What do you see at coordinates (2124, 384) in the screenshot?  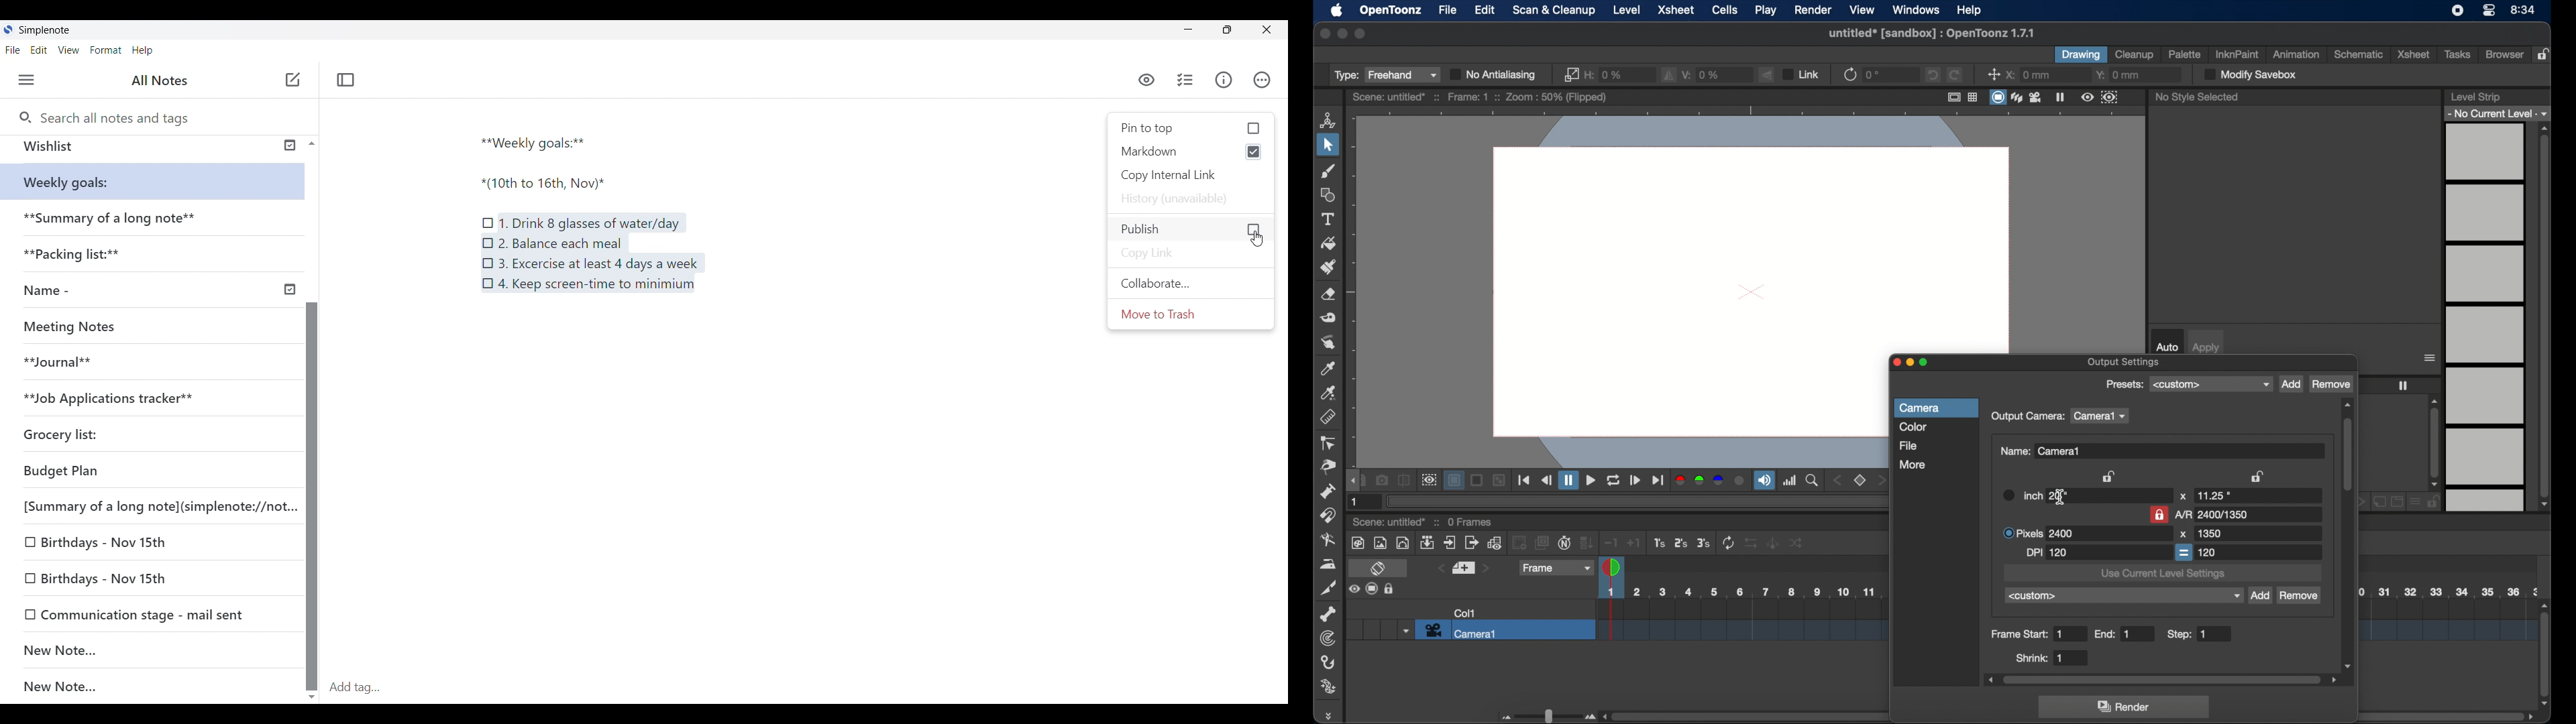 I see `` at bounding box center [2124, 384].